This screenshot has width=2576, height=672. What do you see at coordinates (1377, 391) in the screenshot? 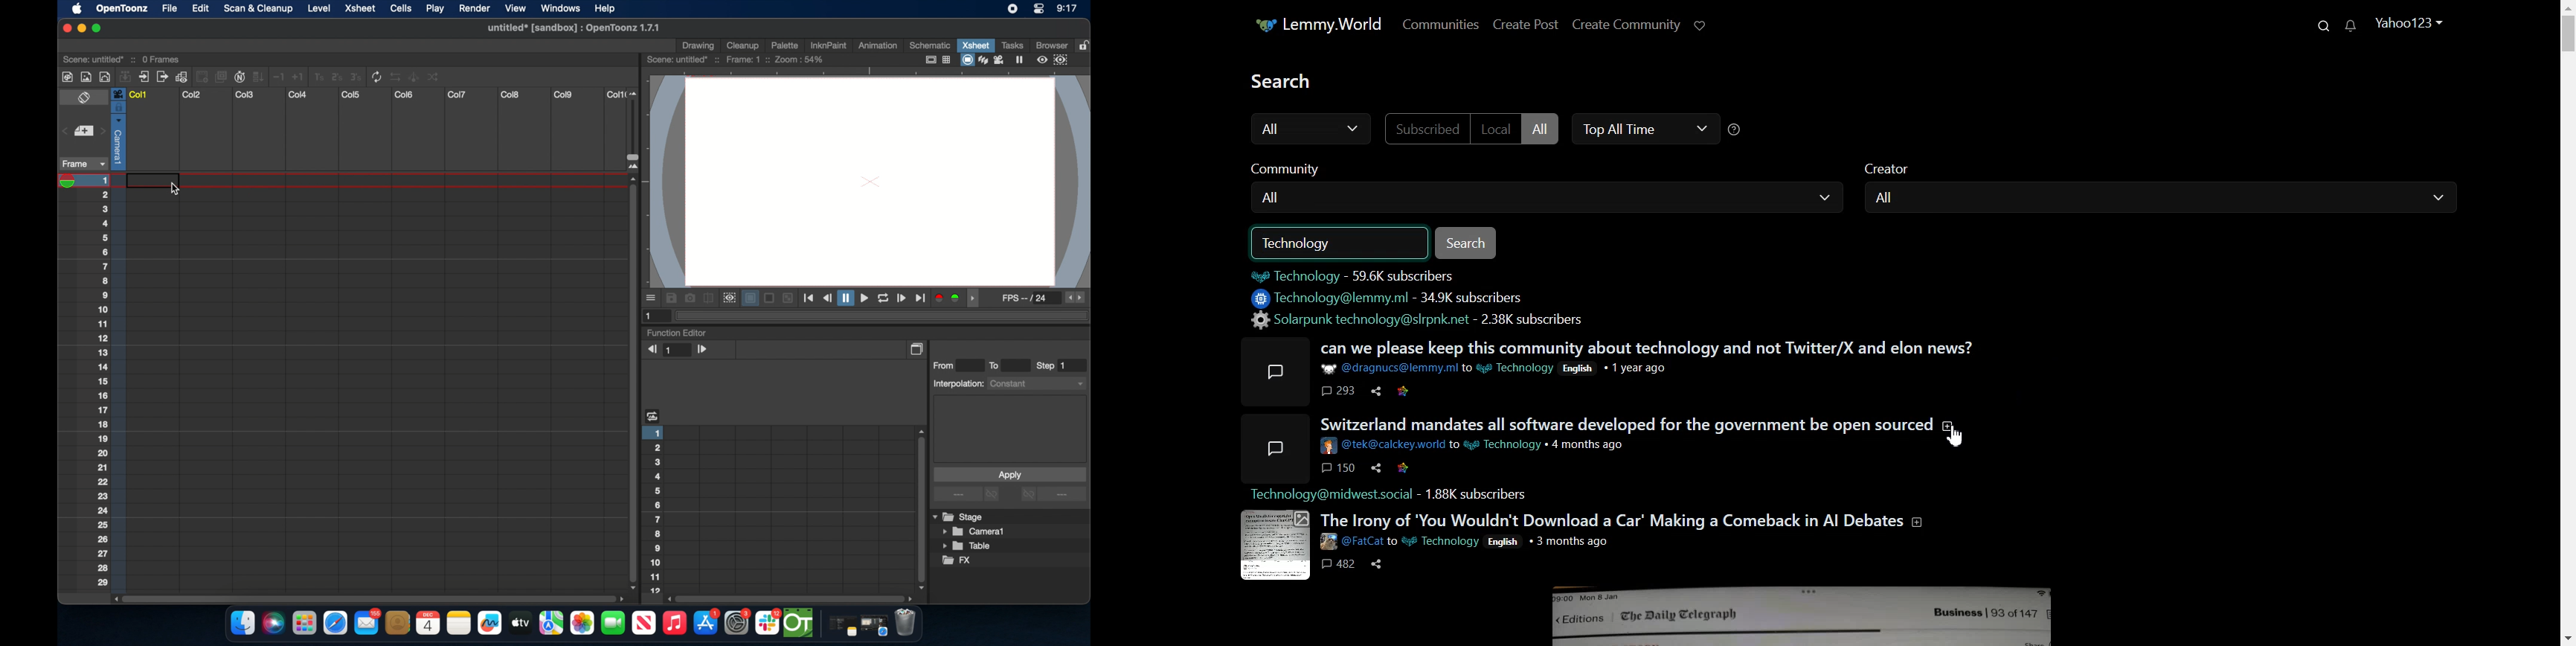
I see `share` at bounding box center [1377, 391].